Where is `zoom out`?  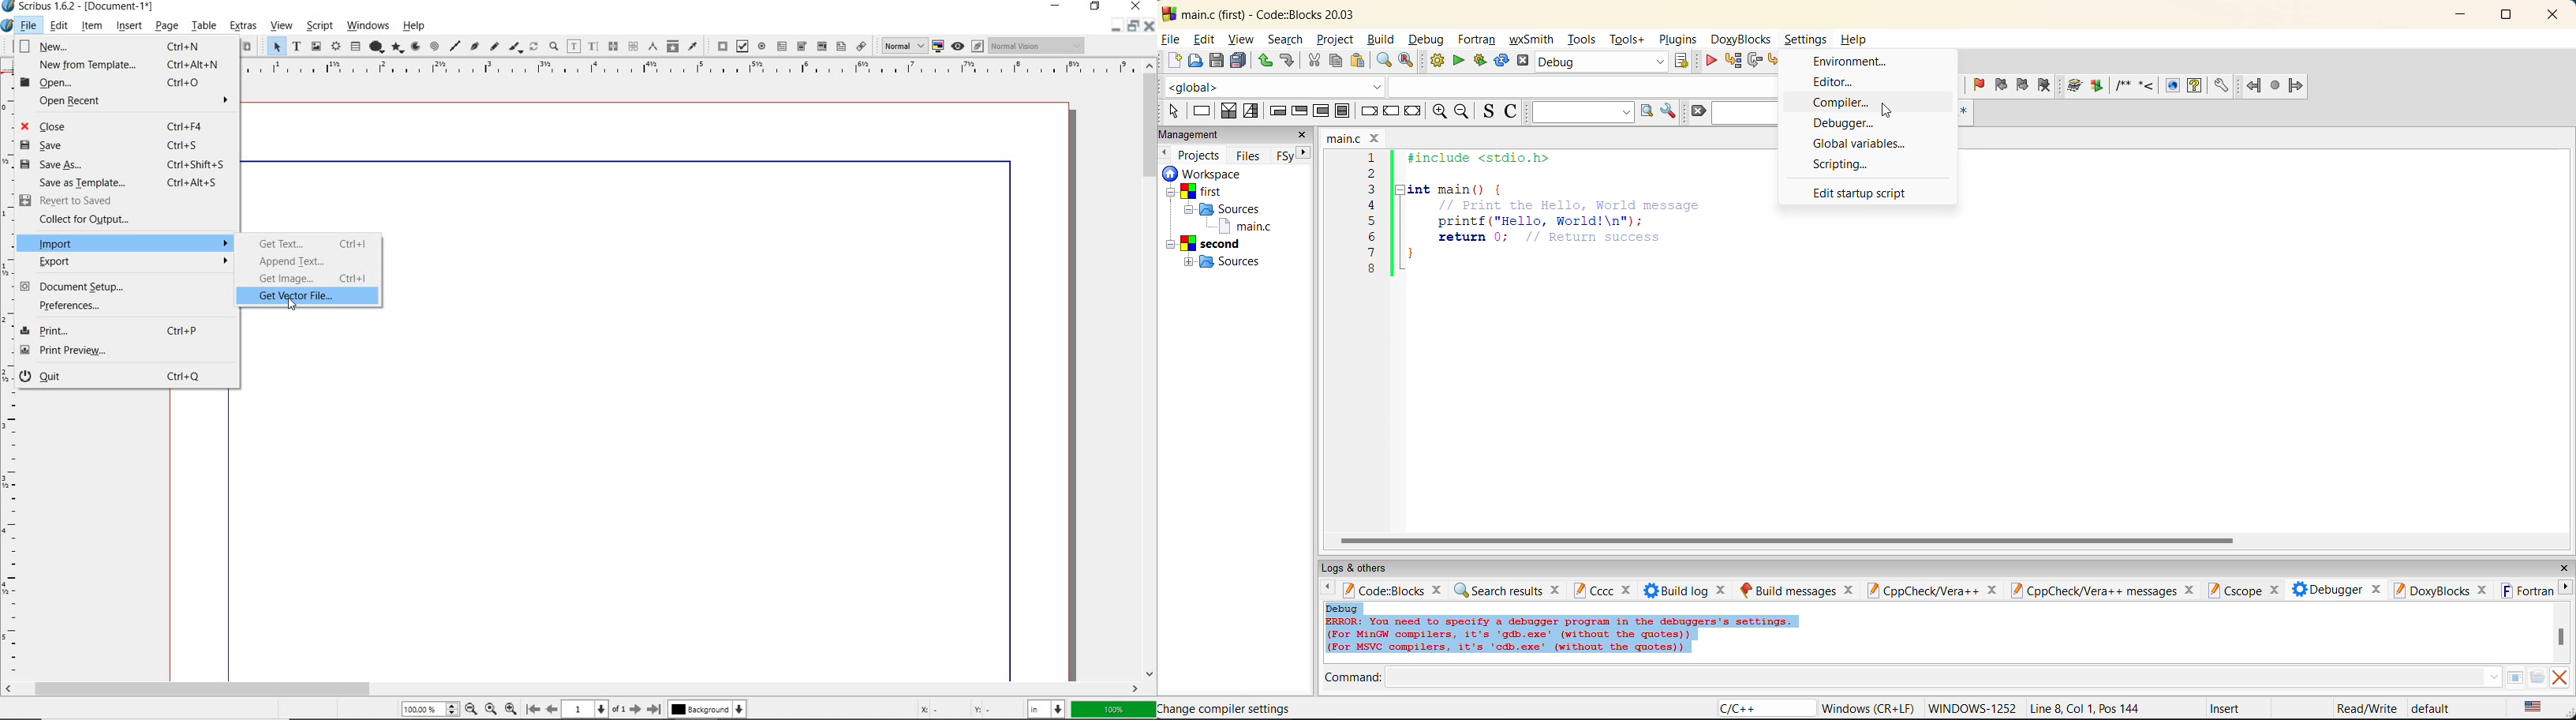 zoom out is located at coordinates (1464, 112).